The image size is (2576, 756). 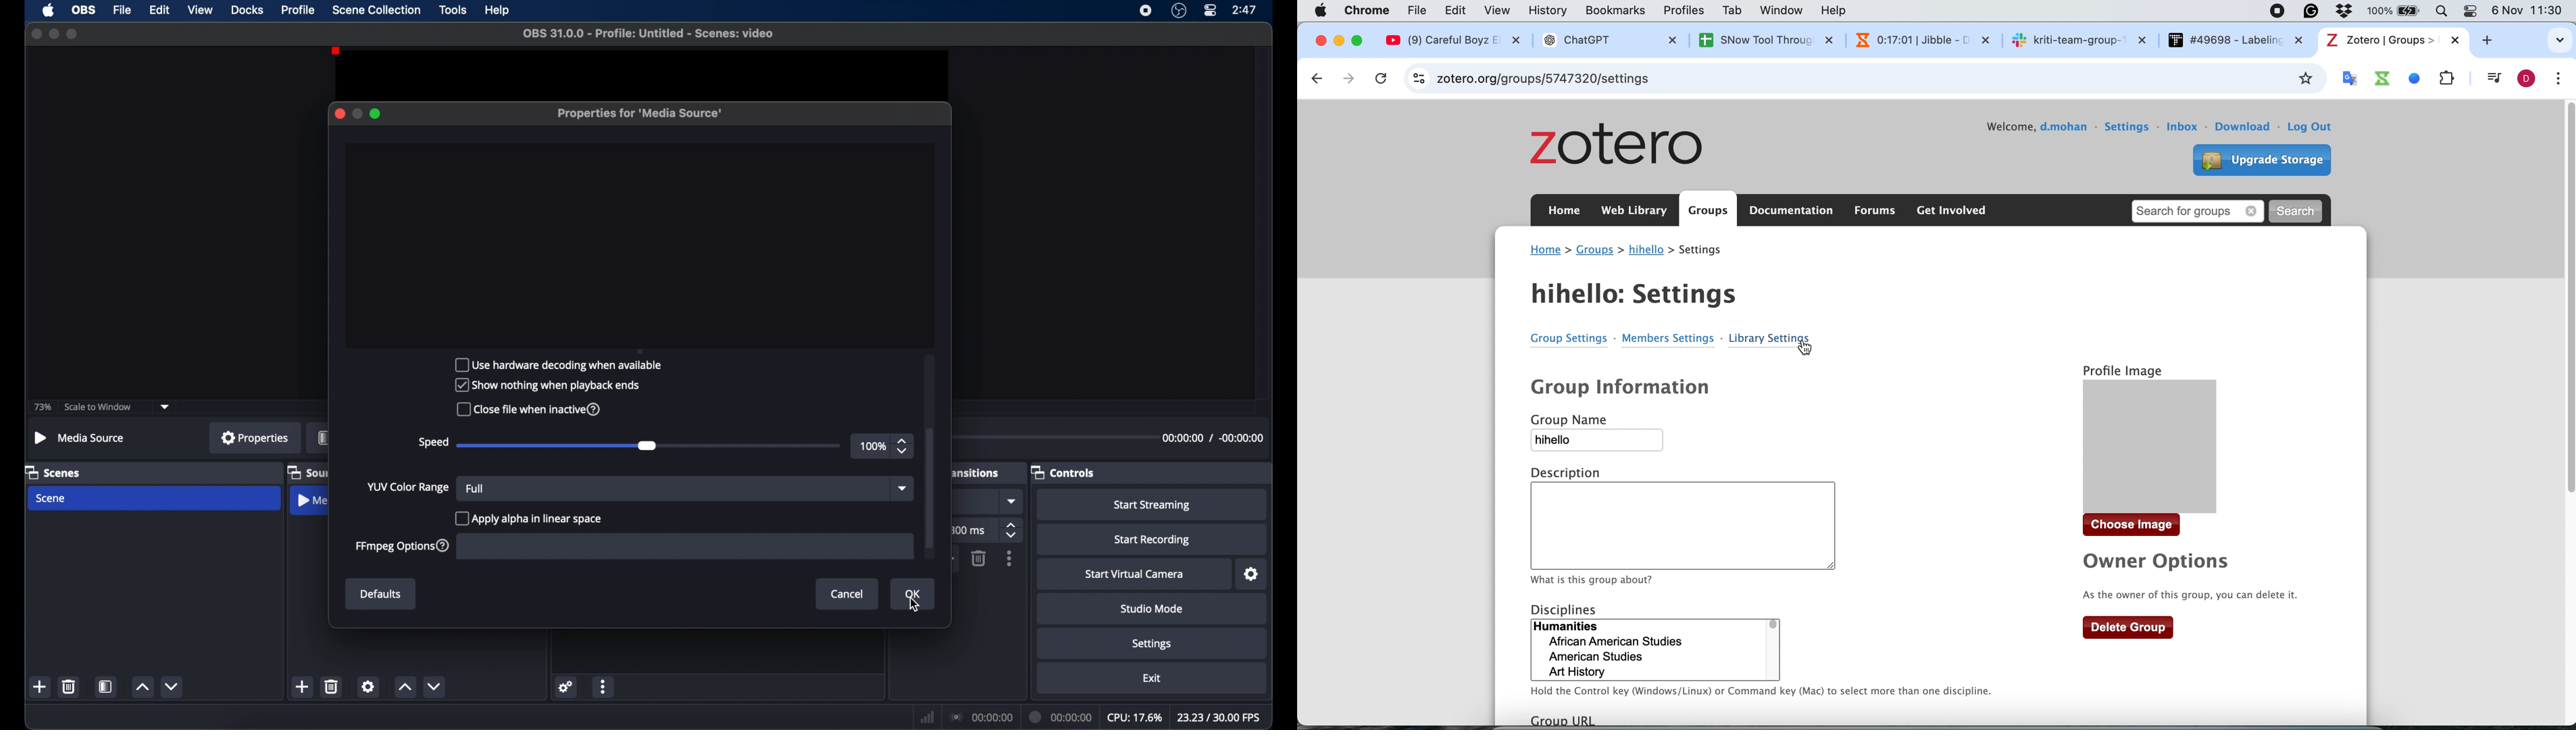 I want to click on add, so click(x=40, y=686).